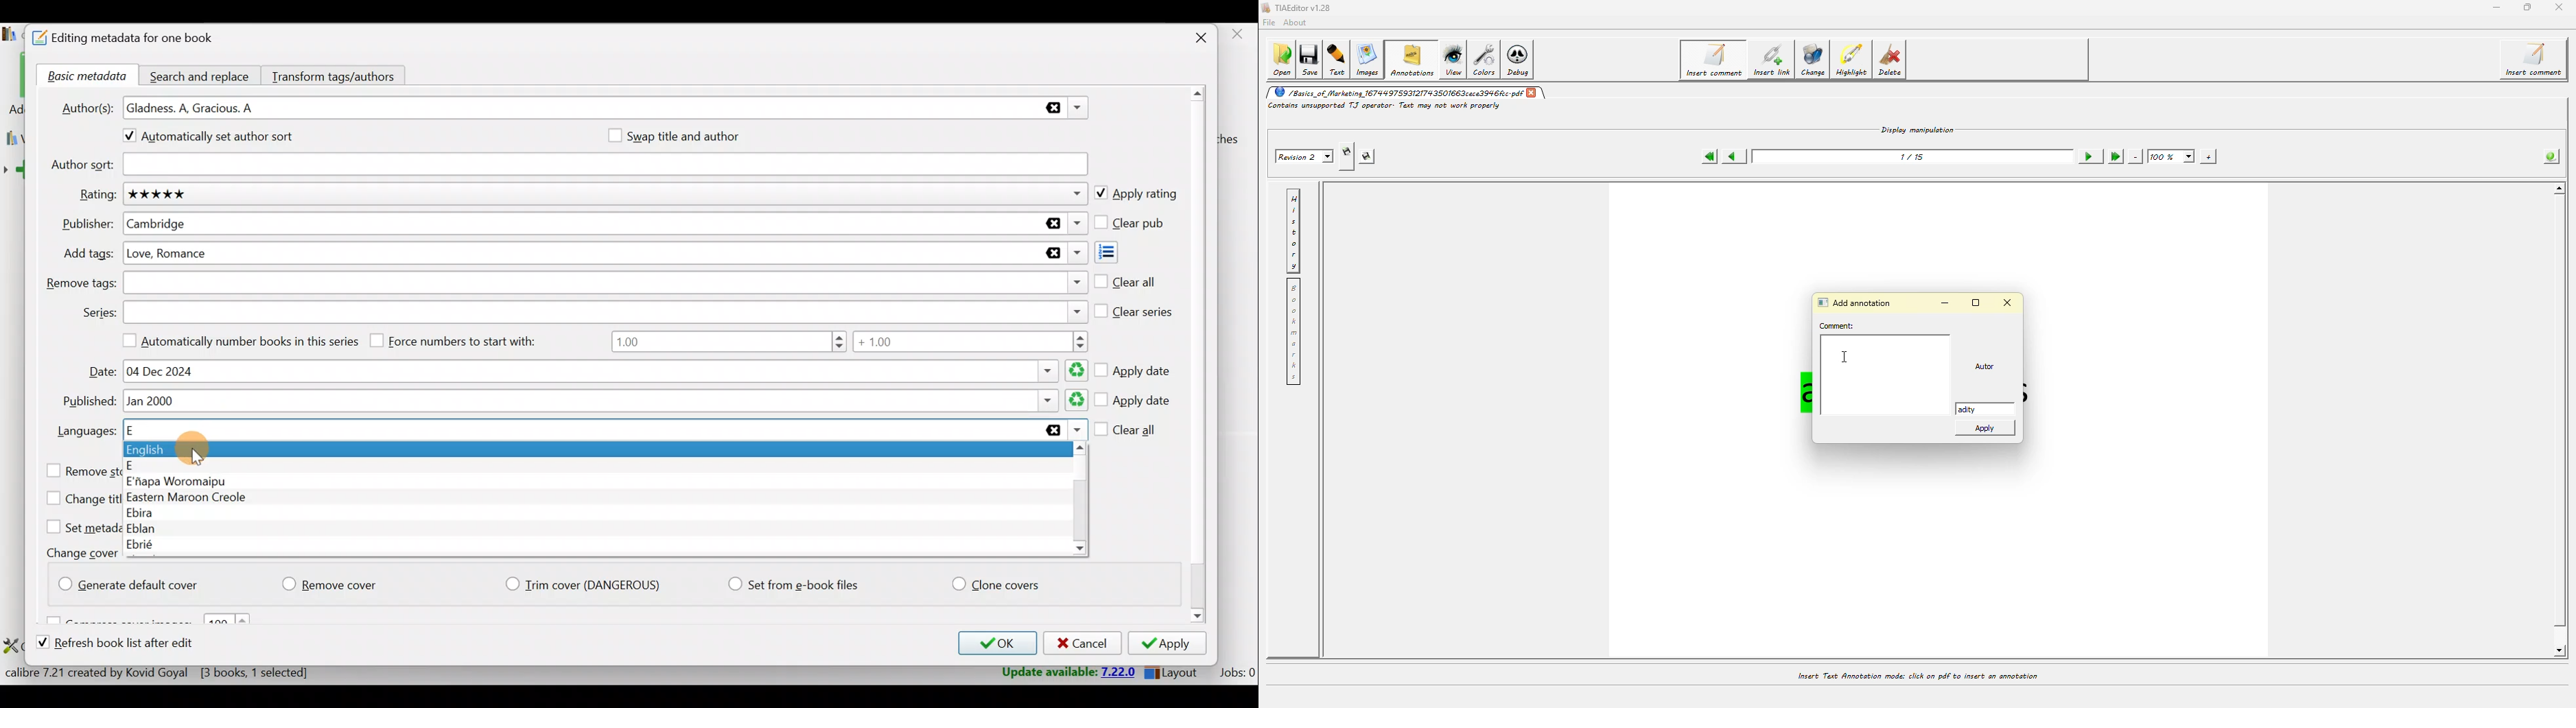  What do you see at coordinates (1172, 645) in the screenshot?
I see `Apply` at bounding box center [1172, 645].